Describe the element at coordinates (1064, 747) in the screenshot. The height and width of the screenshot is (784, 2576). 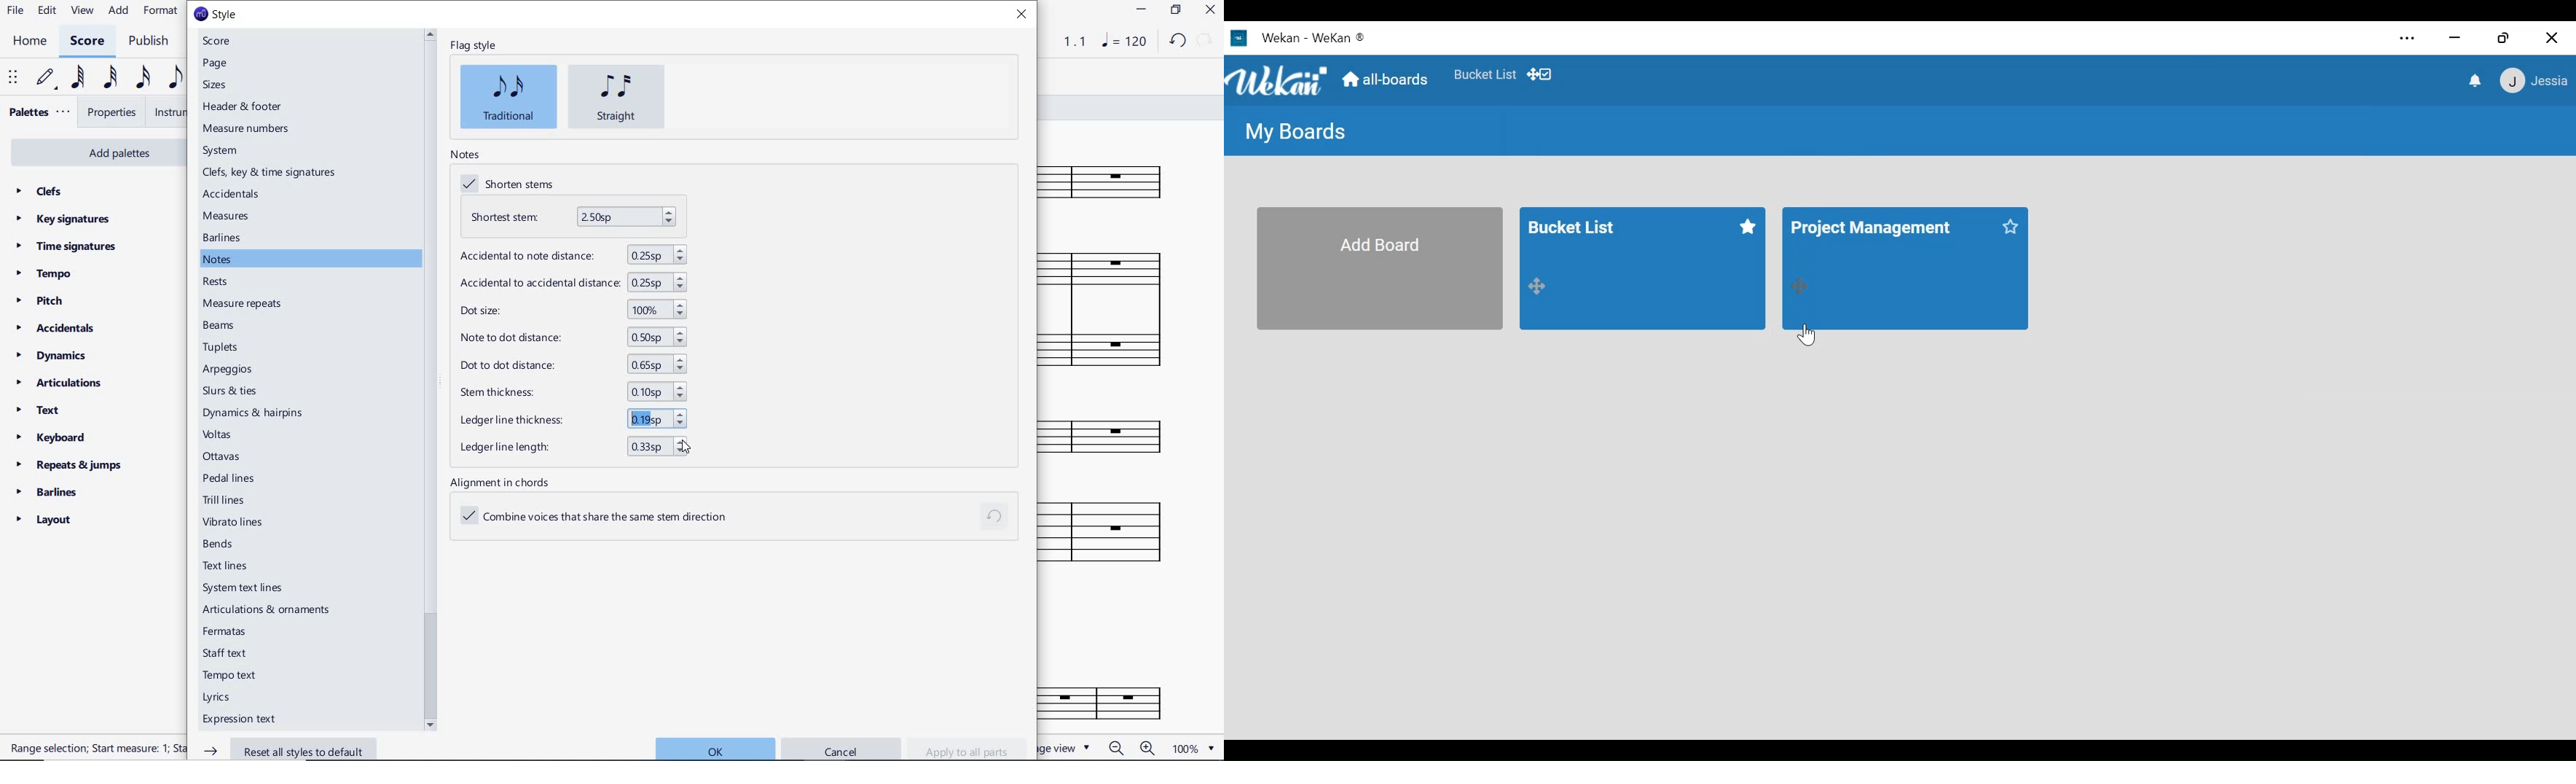
I see `page view` at that location.